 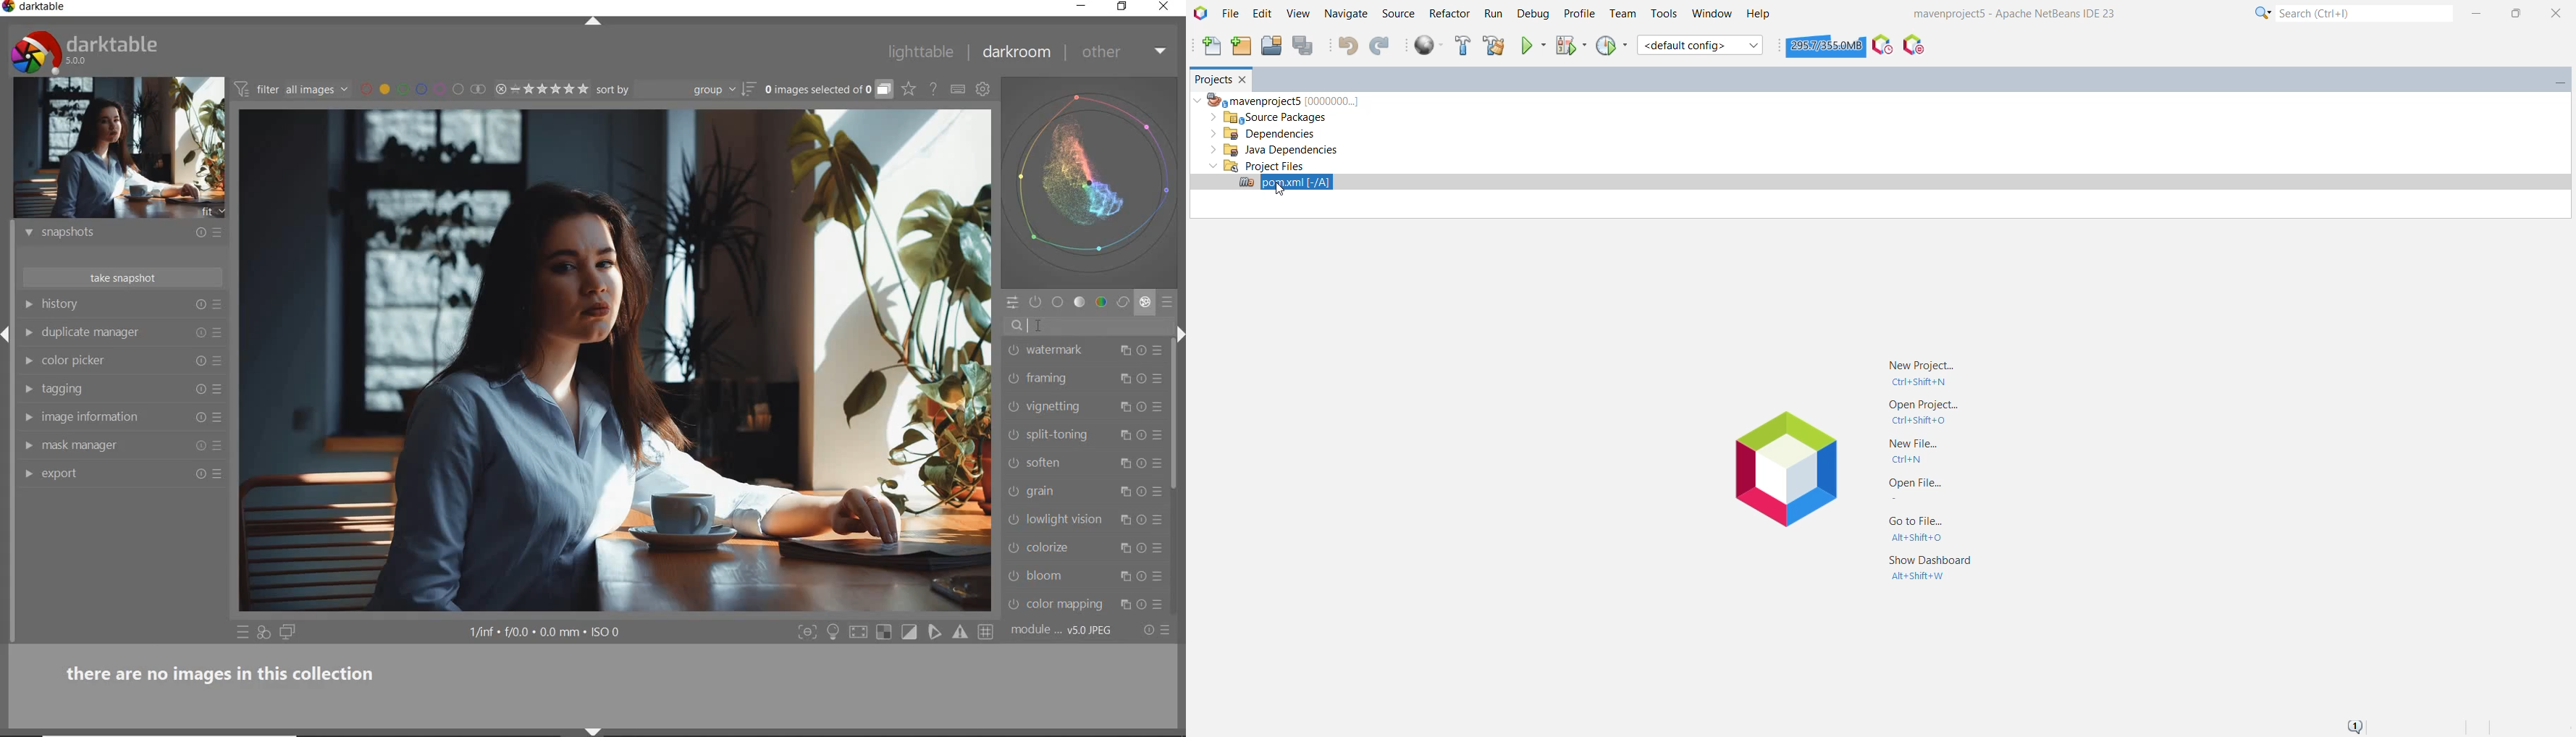 What do you see at coordinates (1014, 435) in the screenshot?
I see `'split-toning' is switched off` at bounding box center [1014, 435].